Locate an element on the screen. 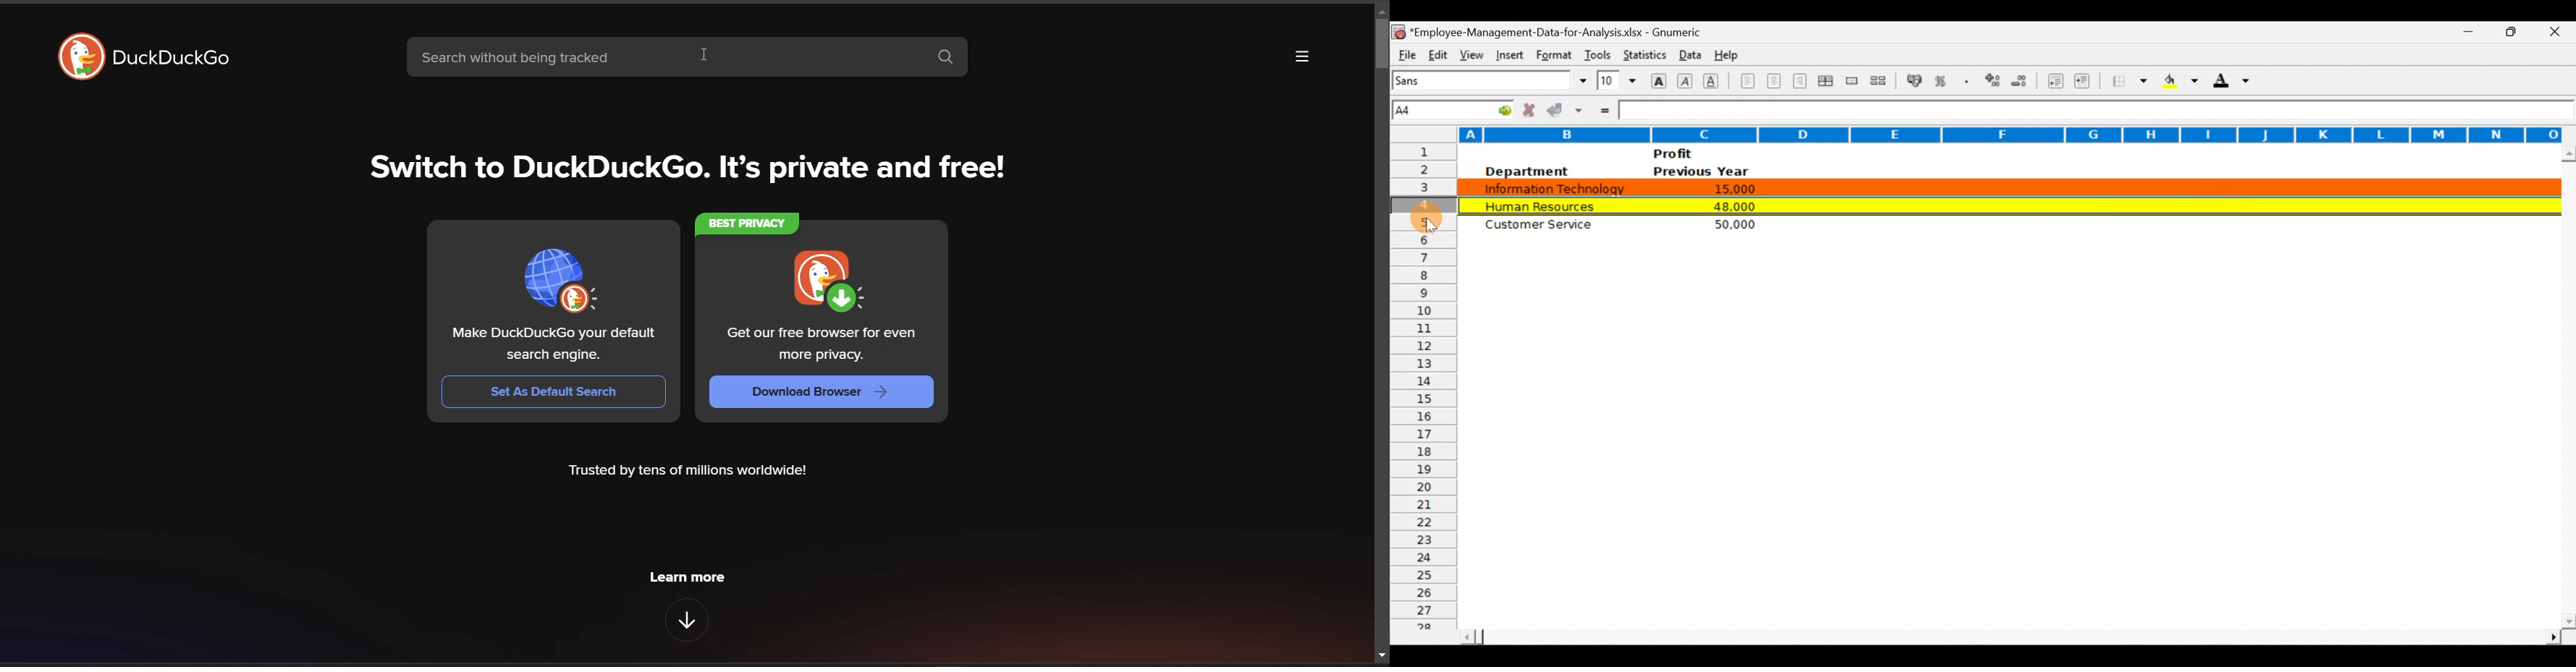  Bold is located at coordinates (1657, 80).